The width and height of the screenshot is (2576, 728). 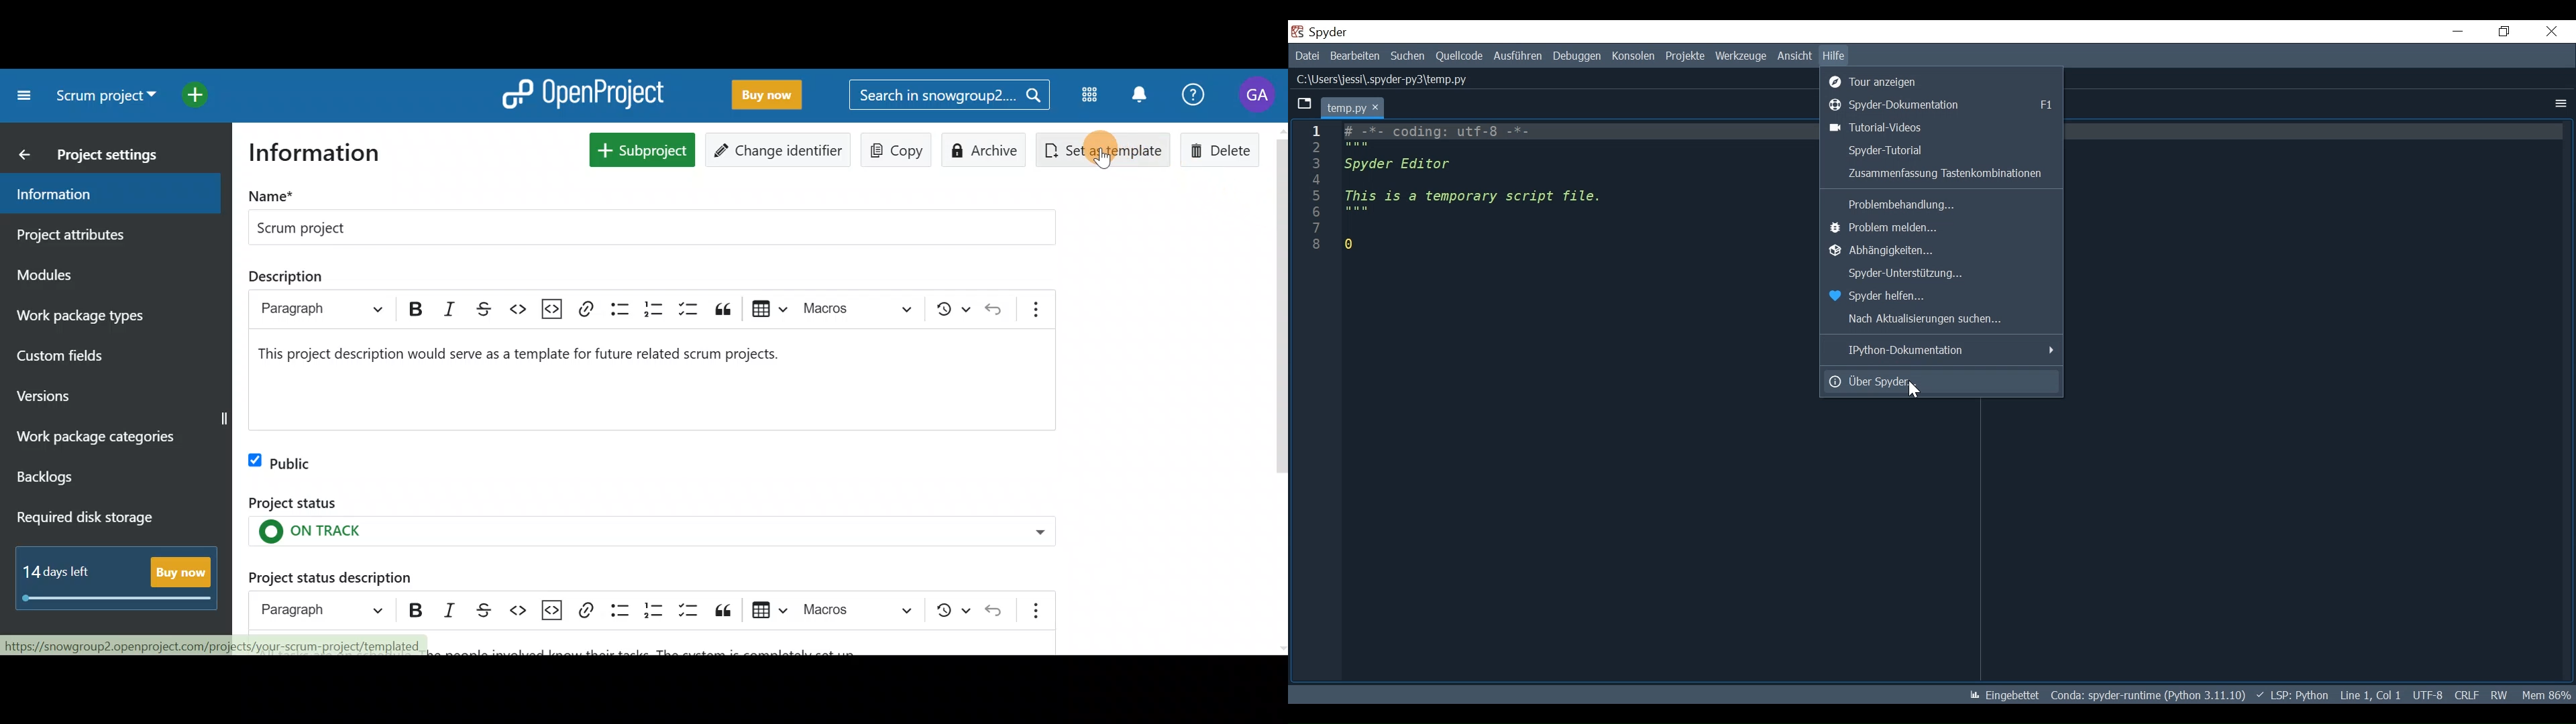 I want to click on Edit, so click(x=1354, y=56).